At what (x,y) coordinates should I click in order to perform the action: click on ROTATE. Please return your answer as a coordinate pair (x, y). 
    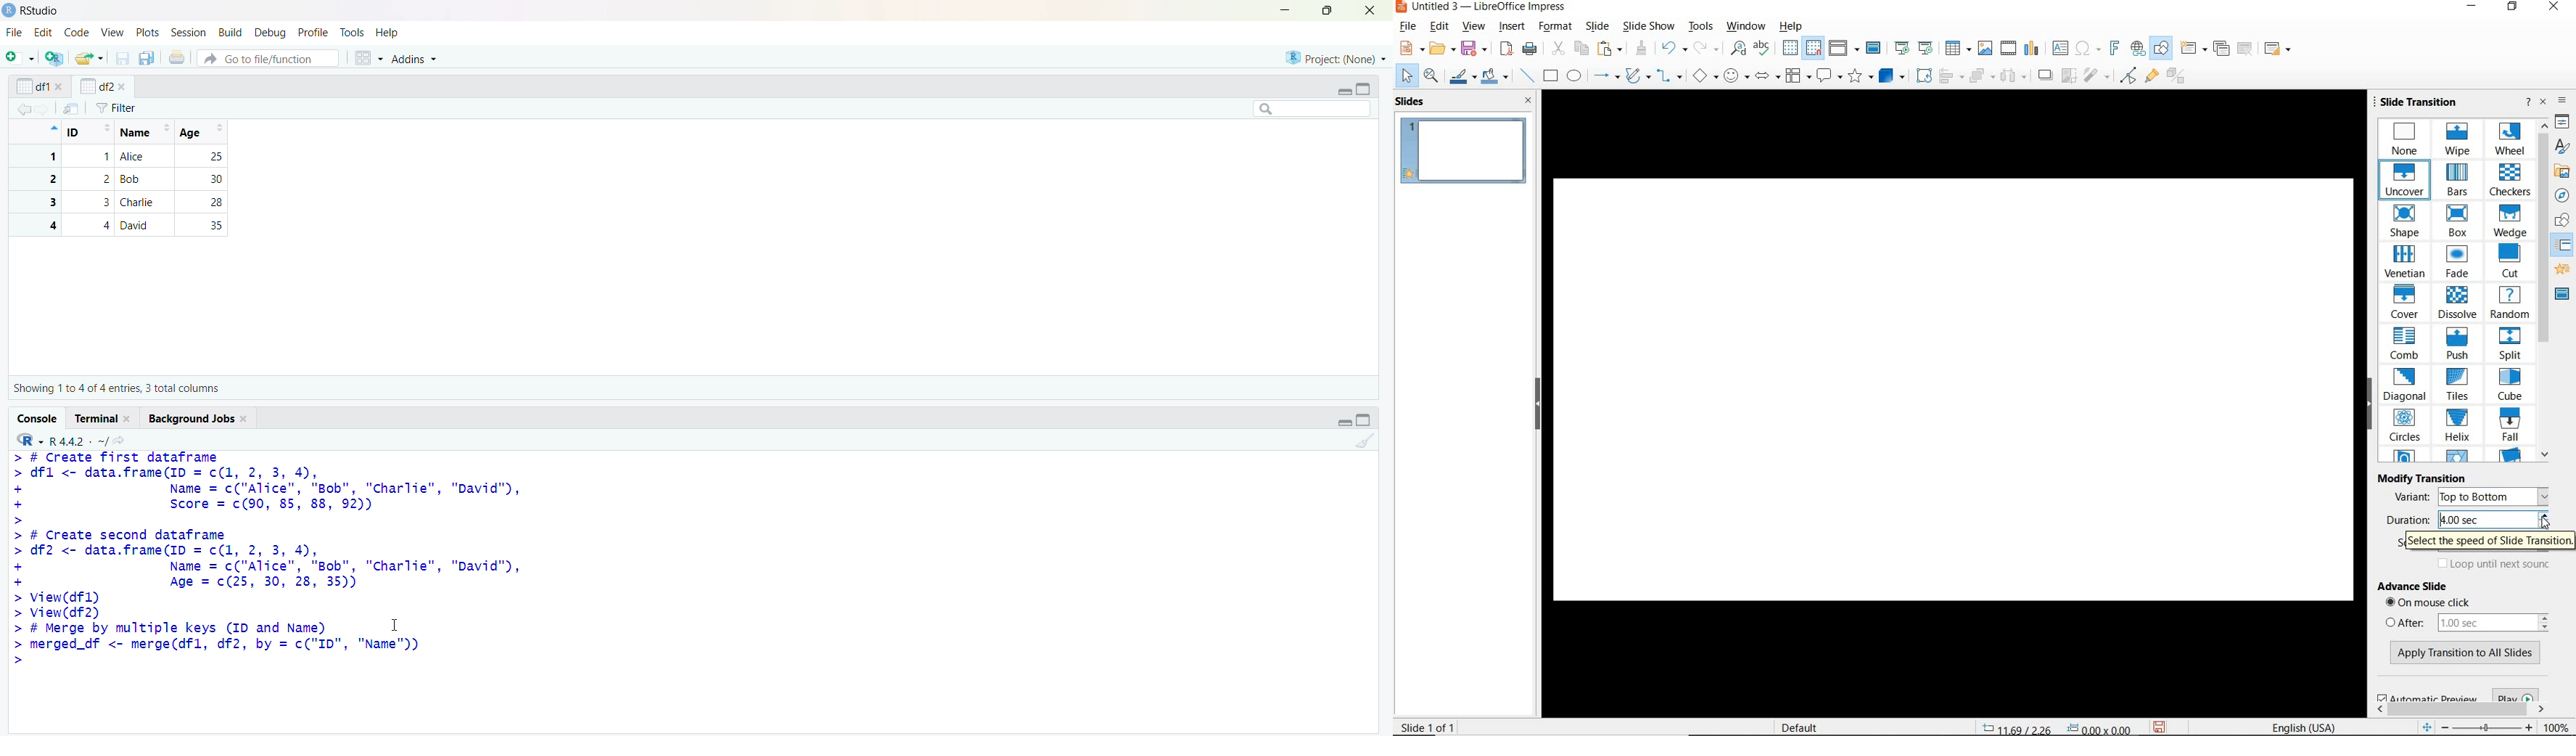
    Looking at the image, I should click on (1923, 75).